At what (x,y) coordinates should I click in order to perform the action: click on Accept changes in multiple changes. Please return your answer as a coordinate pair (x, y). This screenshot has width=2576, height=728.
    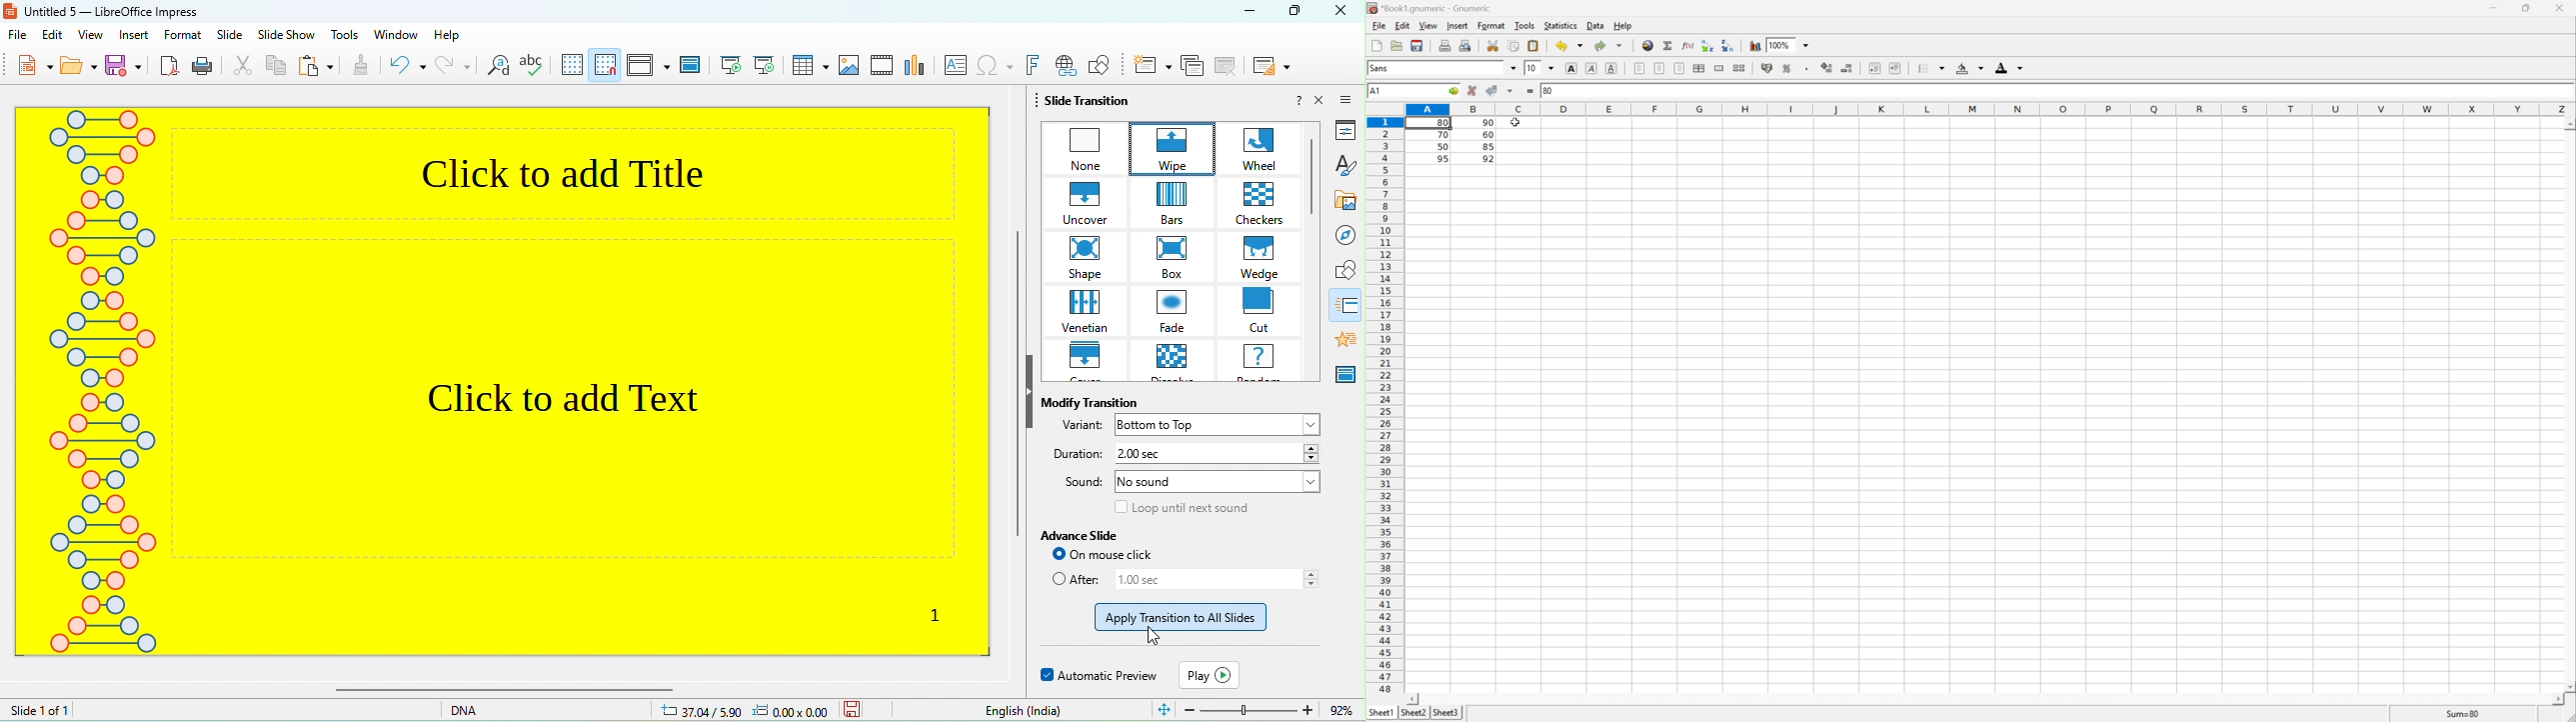
    Looking at the image, I should click on (1512, 91).